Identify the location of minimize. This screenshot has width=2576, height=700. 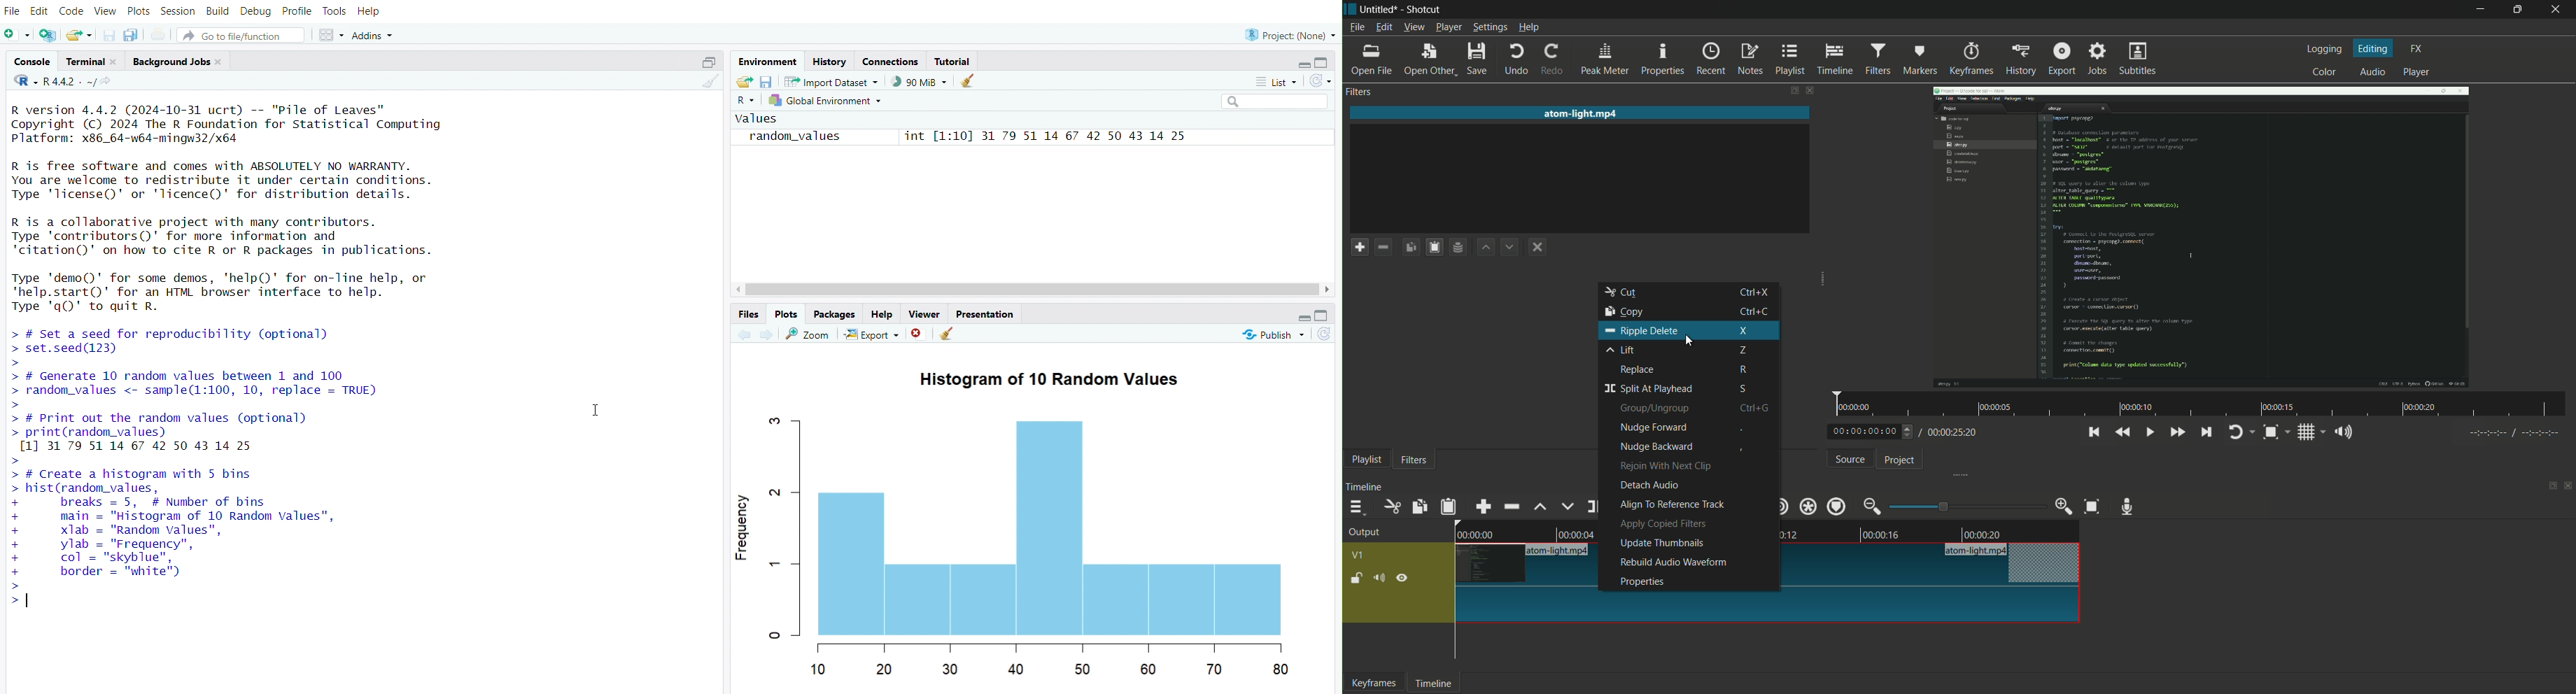
(1297, 62).